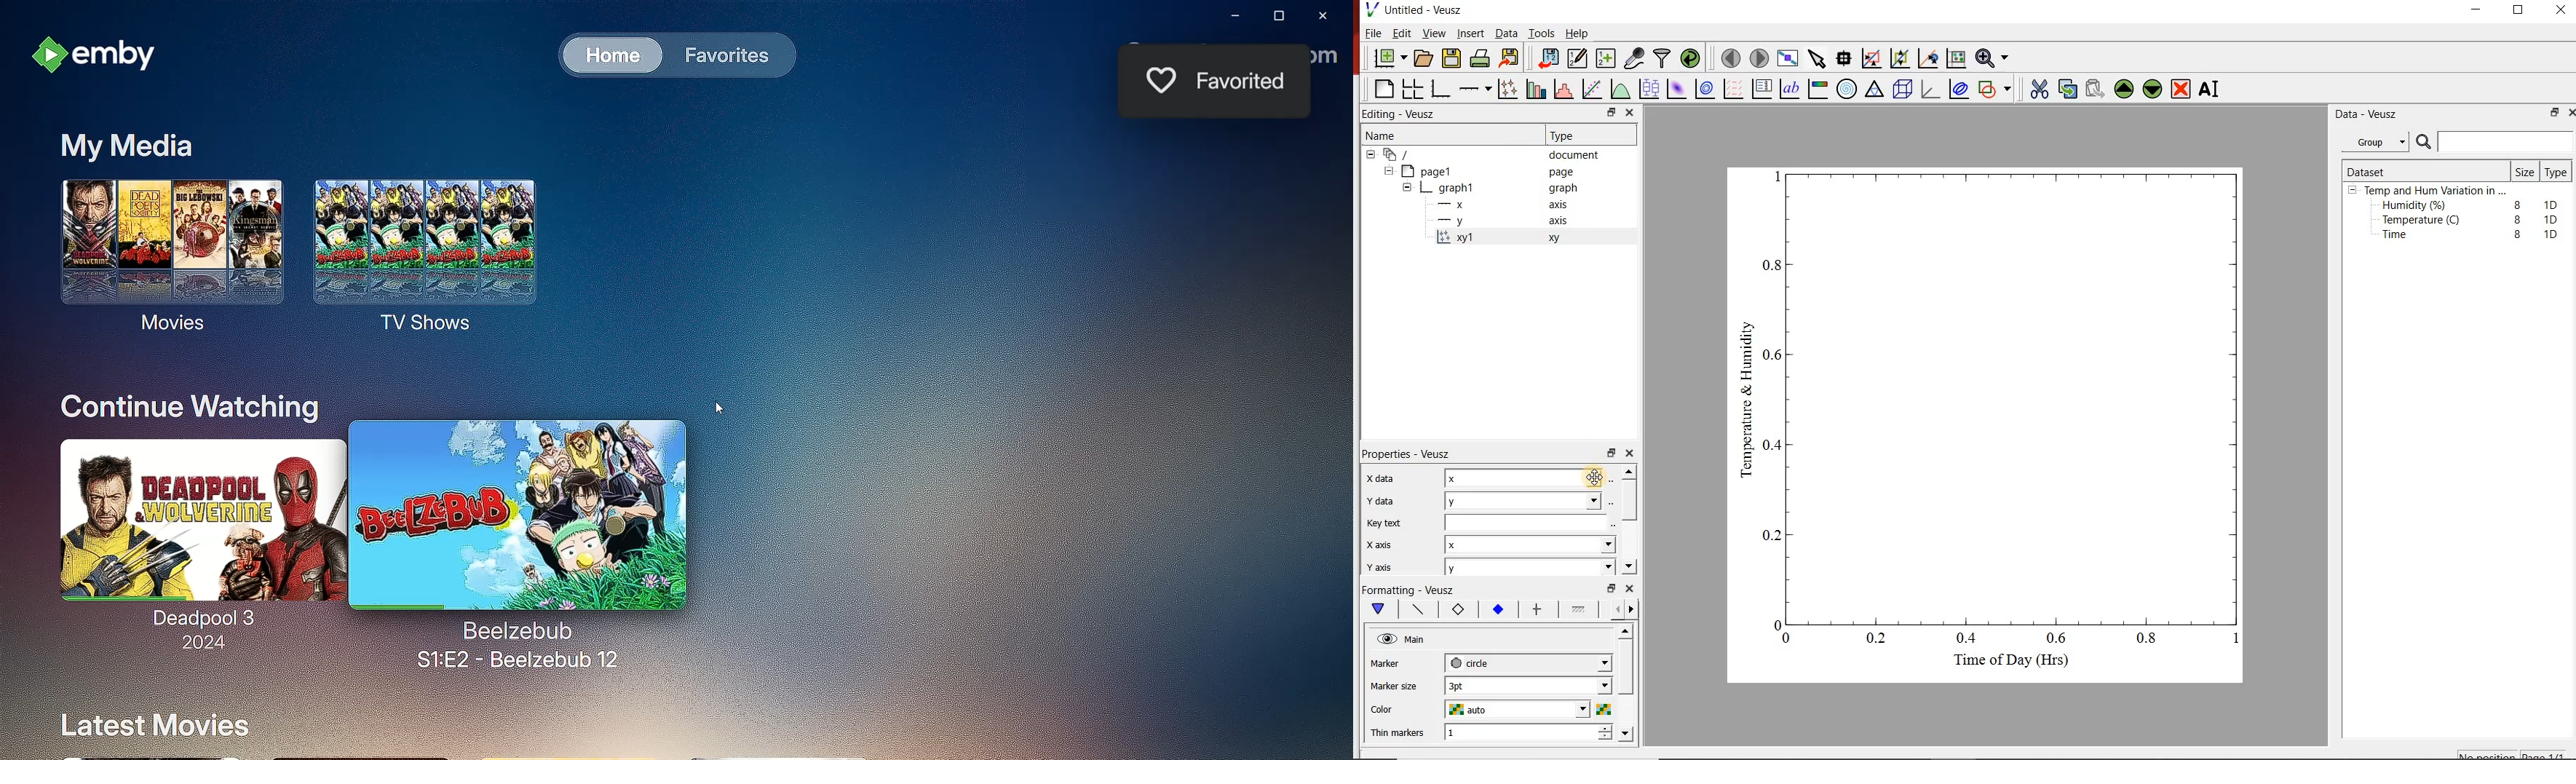 The width and height of the screenshot is (2576, 784). Describe the element at coordinates (1616, 479) in the screenshot. I see `Select using dataset browser` at that location.